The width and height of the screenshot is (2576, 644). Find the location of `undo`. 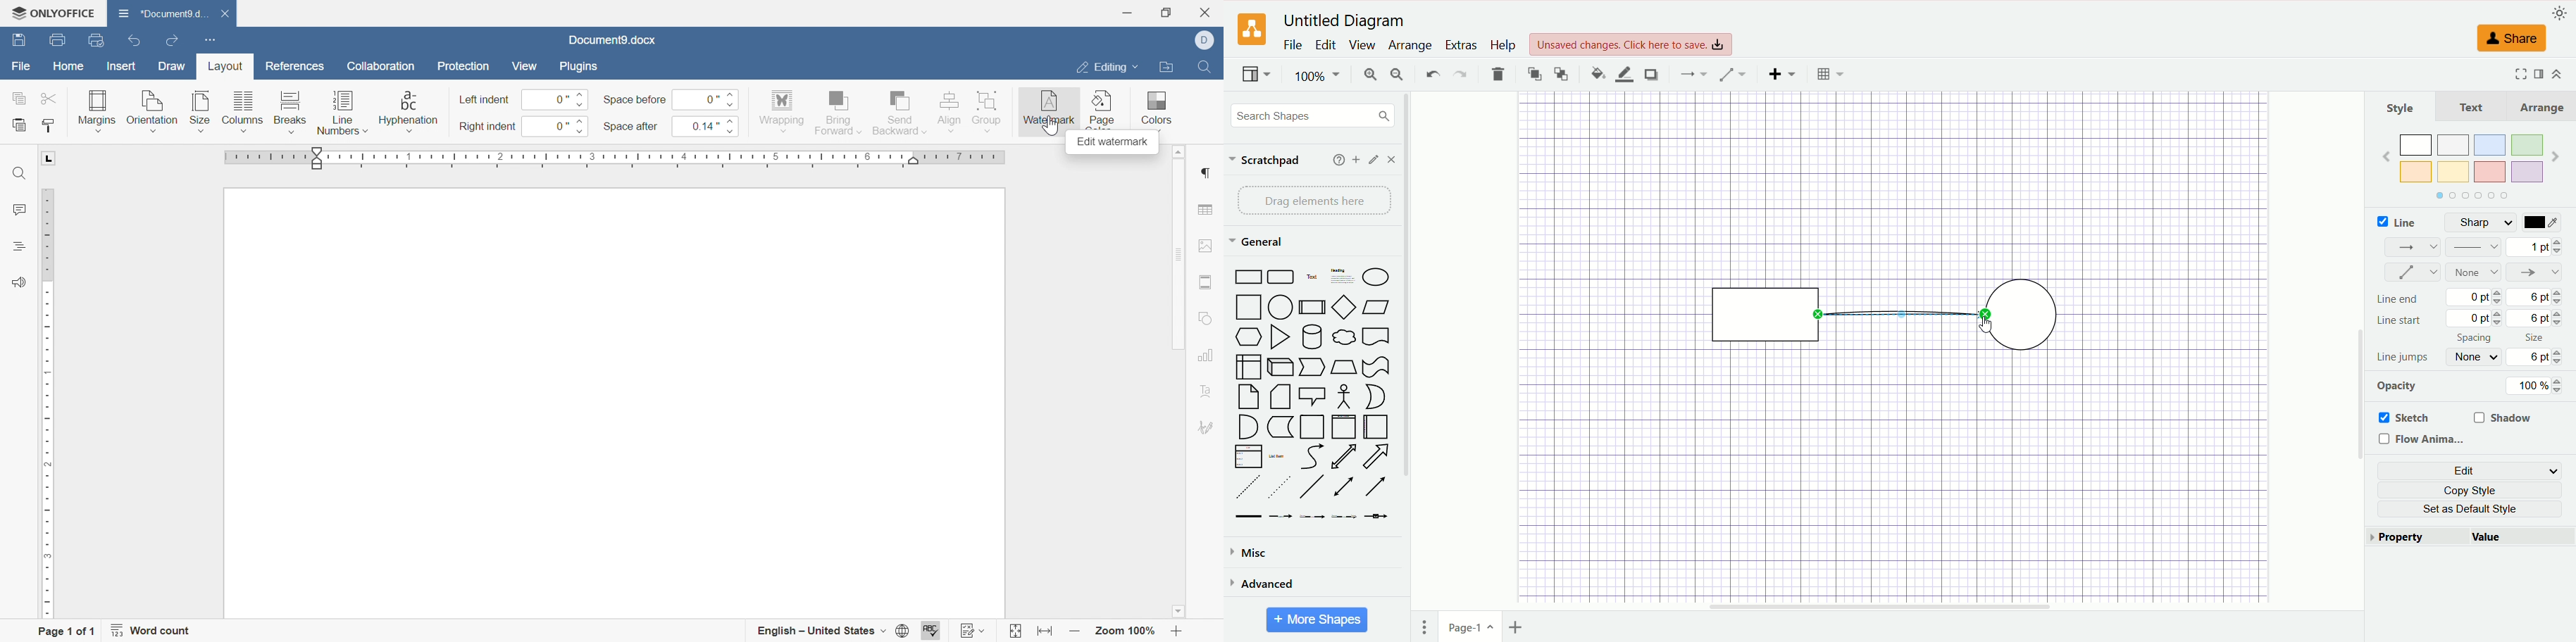

undo is located at coordinates (138, 42).